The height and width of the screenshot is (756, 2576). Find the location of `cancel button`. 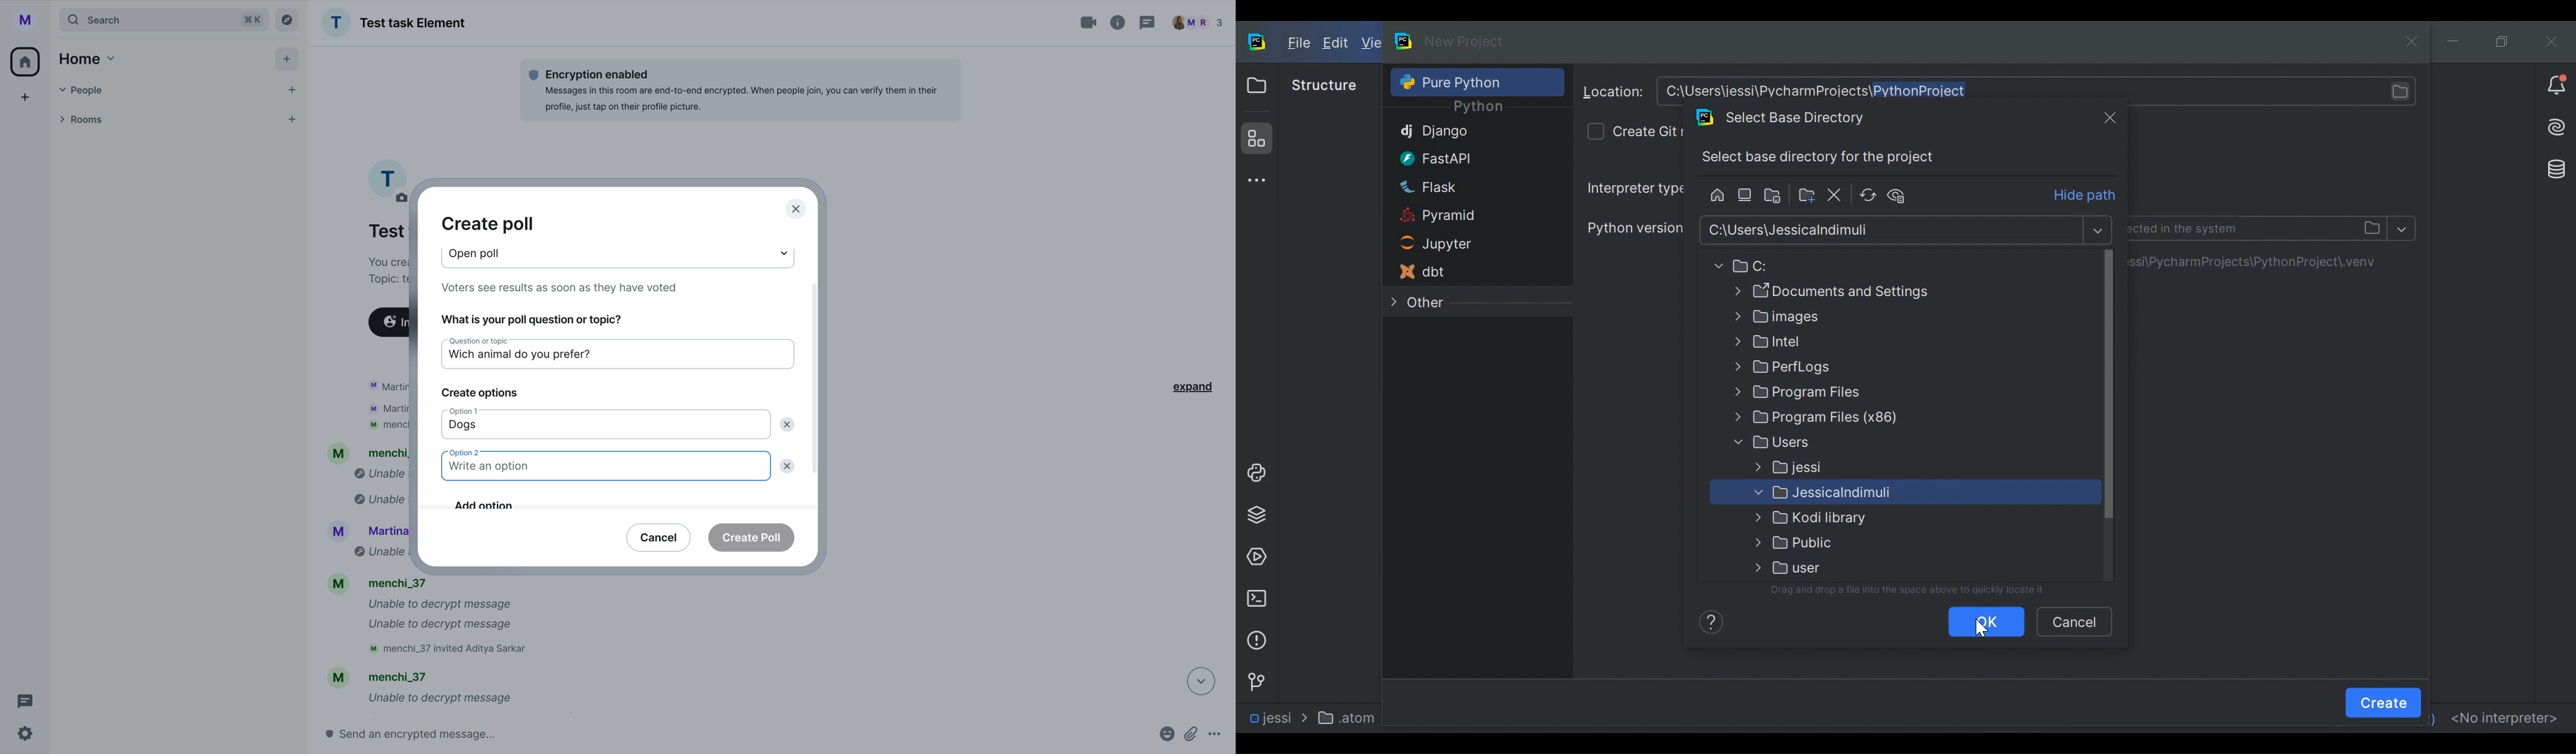

cancel button is located at coordinates (659, 536).